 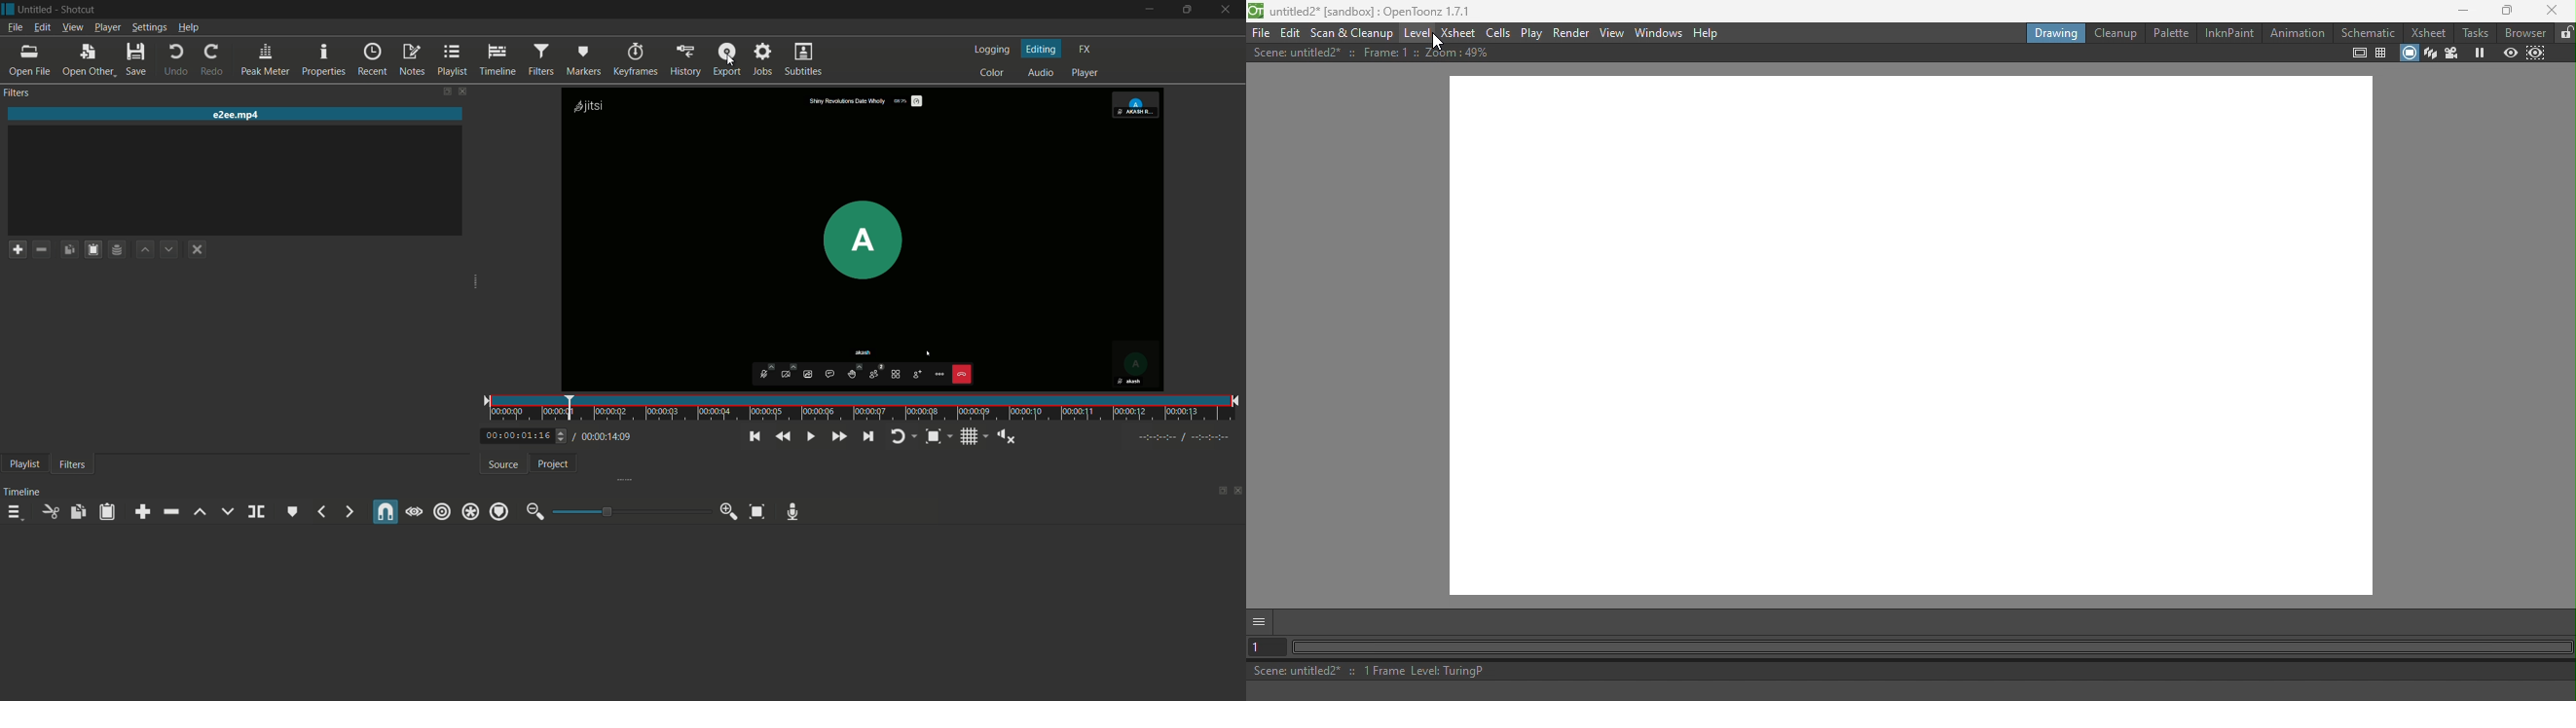 I want to click on imported file, so click(x=863, y=240).